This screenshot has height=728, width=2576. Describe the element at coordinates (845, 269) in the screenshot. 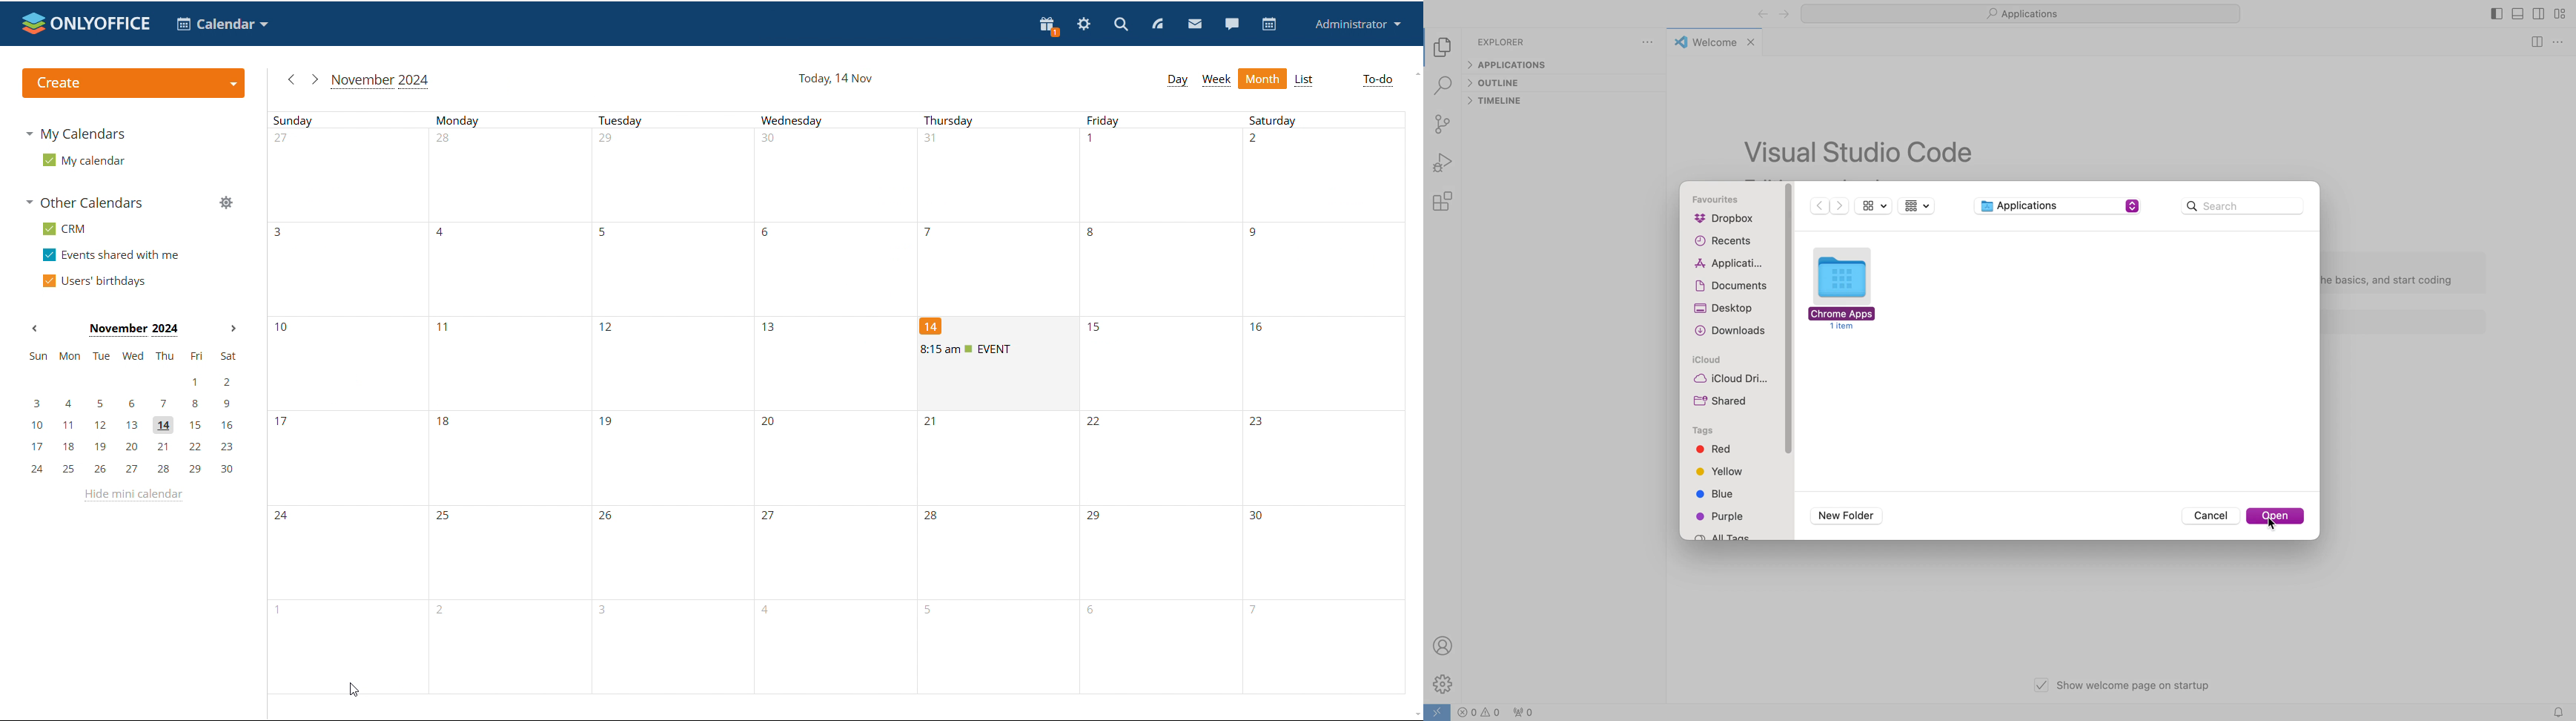

I see `3, 4, 5, 6, 7, 8, 9` at that location.